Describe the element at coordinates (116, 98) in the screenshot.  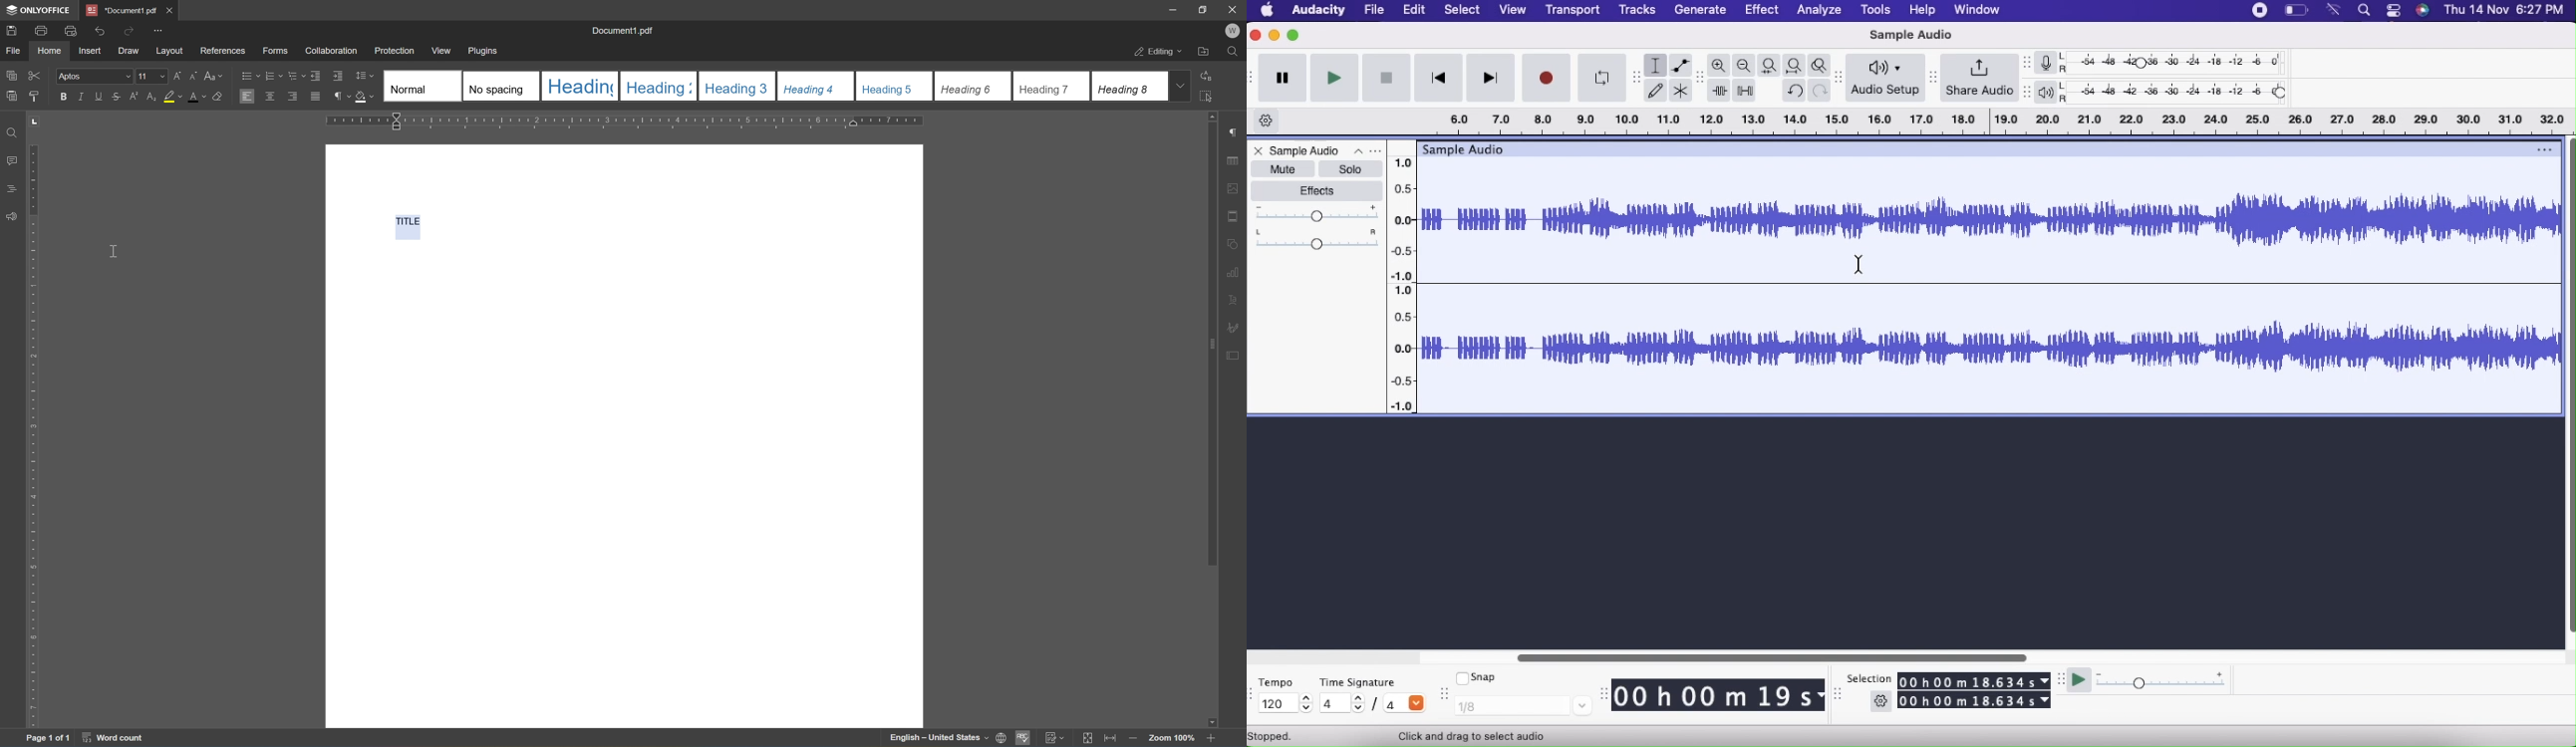
I see `strikethrough` at that location.